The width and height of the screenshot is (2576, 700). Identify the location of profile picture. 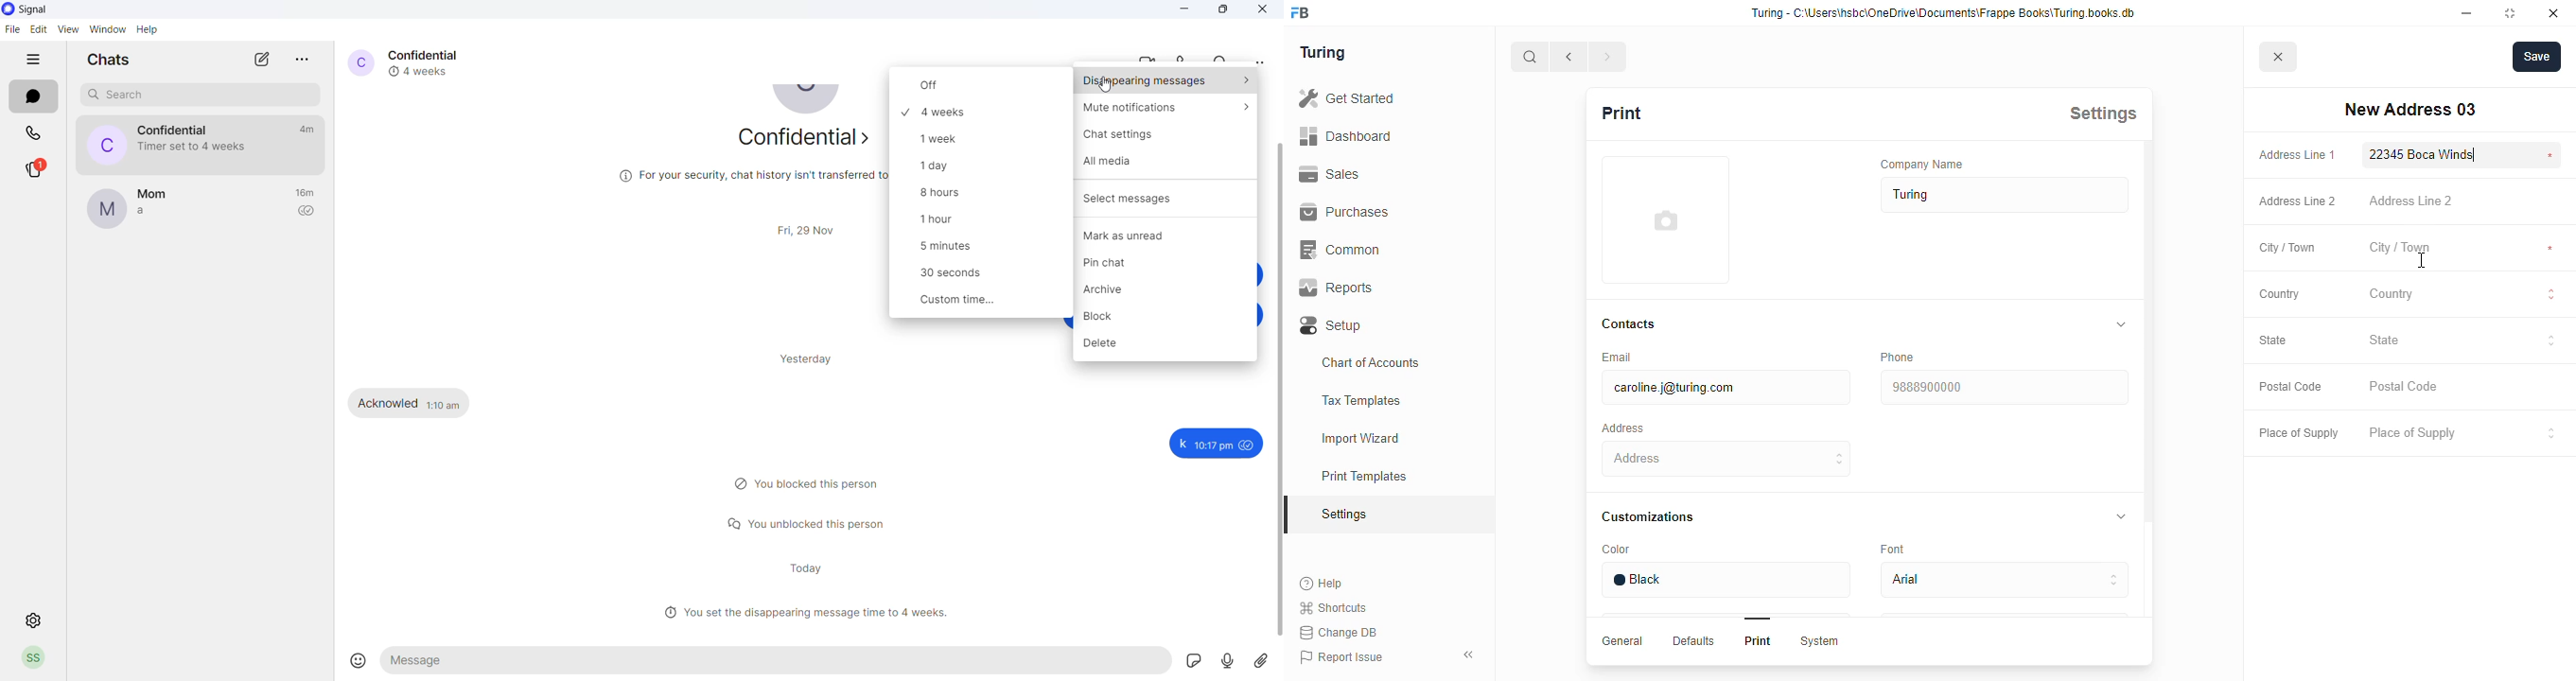
(358, 62).